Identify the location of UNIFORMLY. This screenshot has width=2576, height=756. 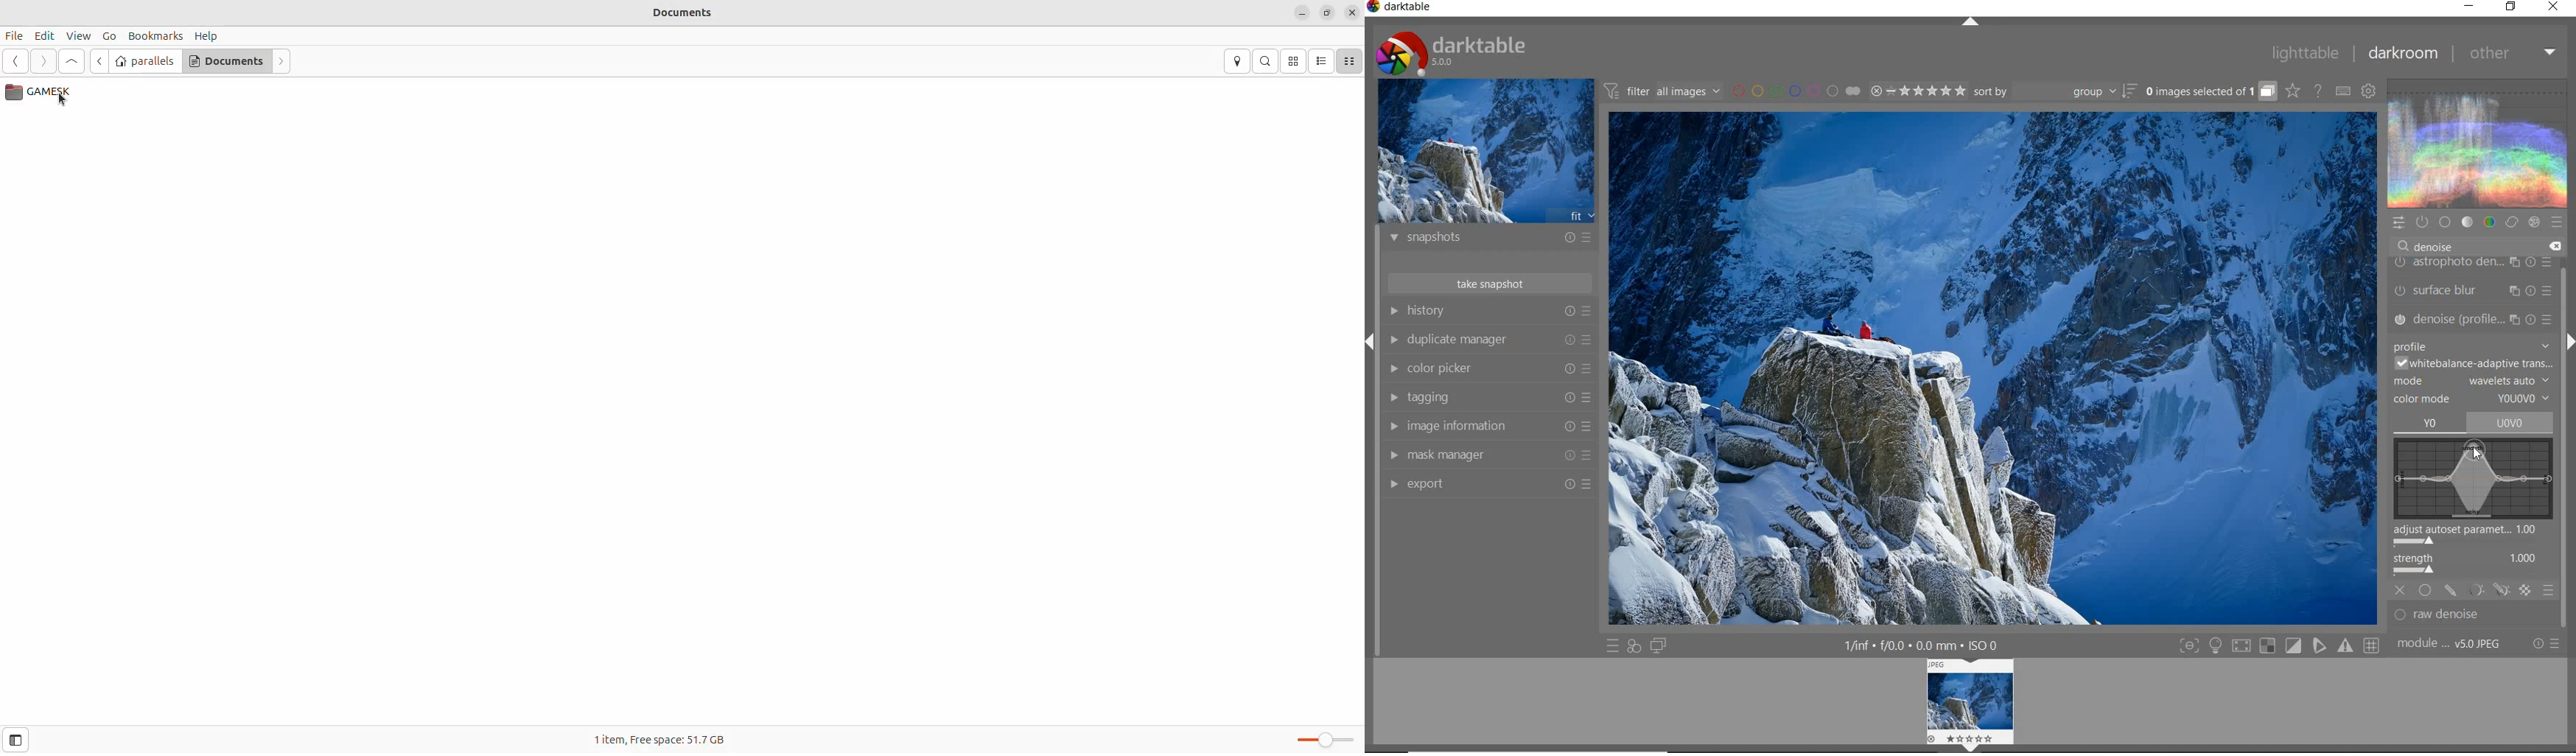
(2426, 590).